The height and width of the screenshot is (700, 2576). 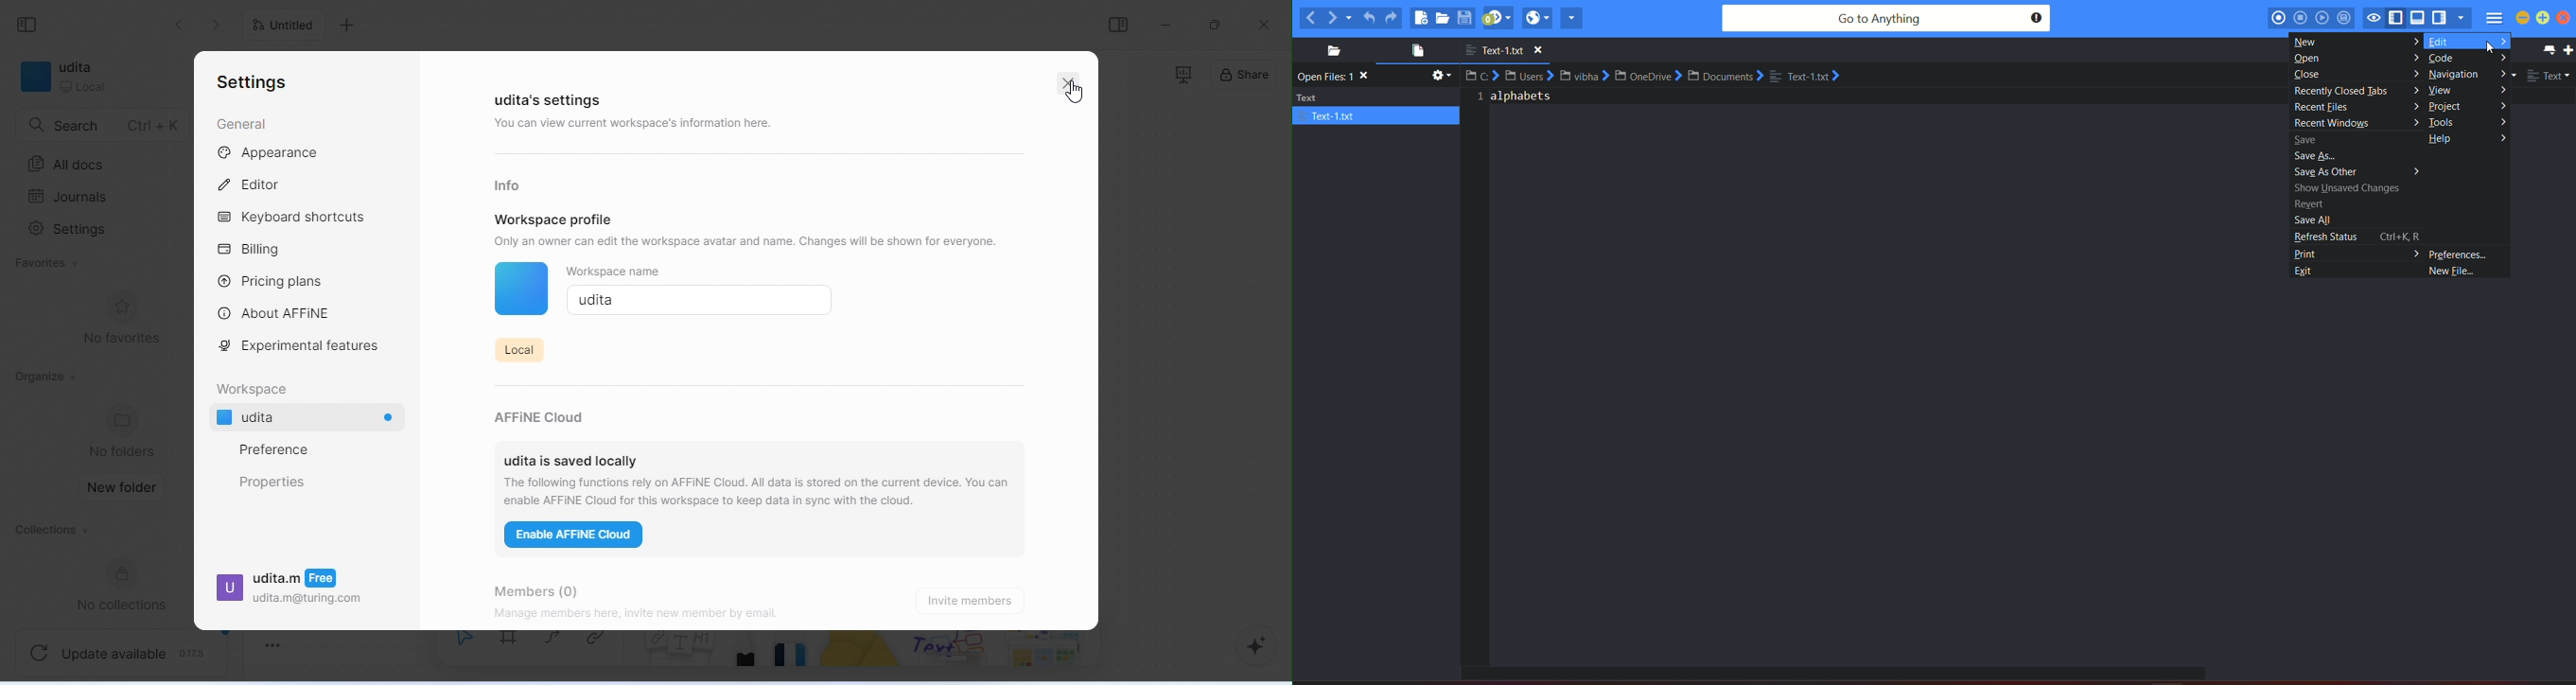 I want to click on organize, so click(x=44, y=377).